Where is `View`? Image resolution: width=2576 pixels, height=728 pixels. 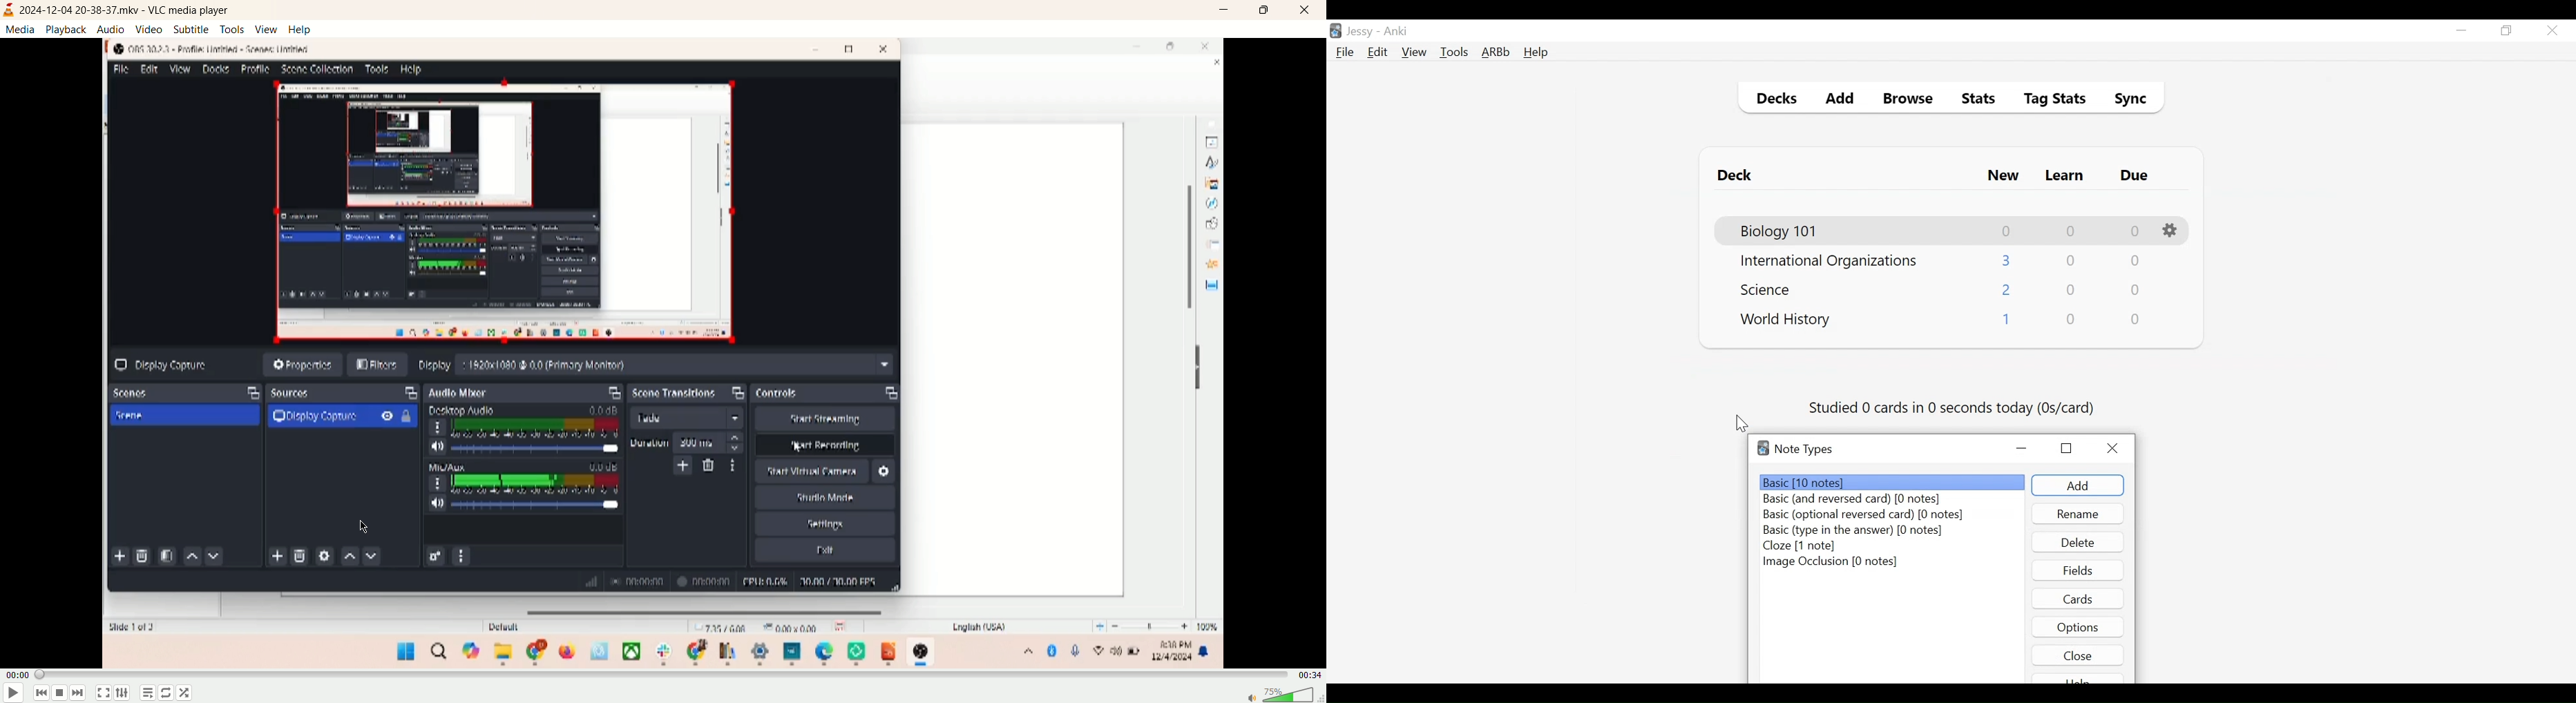
View is located at coordinates (1415, 52).